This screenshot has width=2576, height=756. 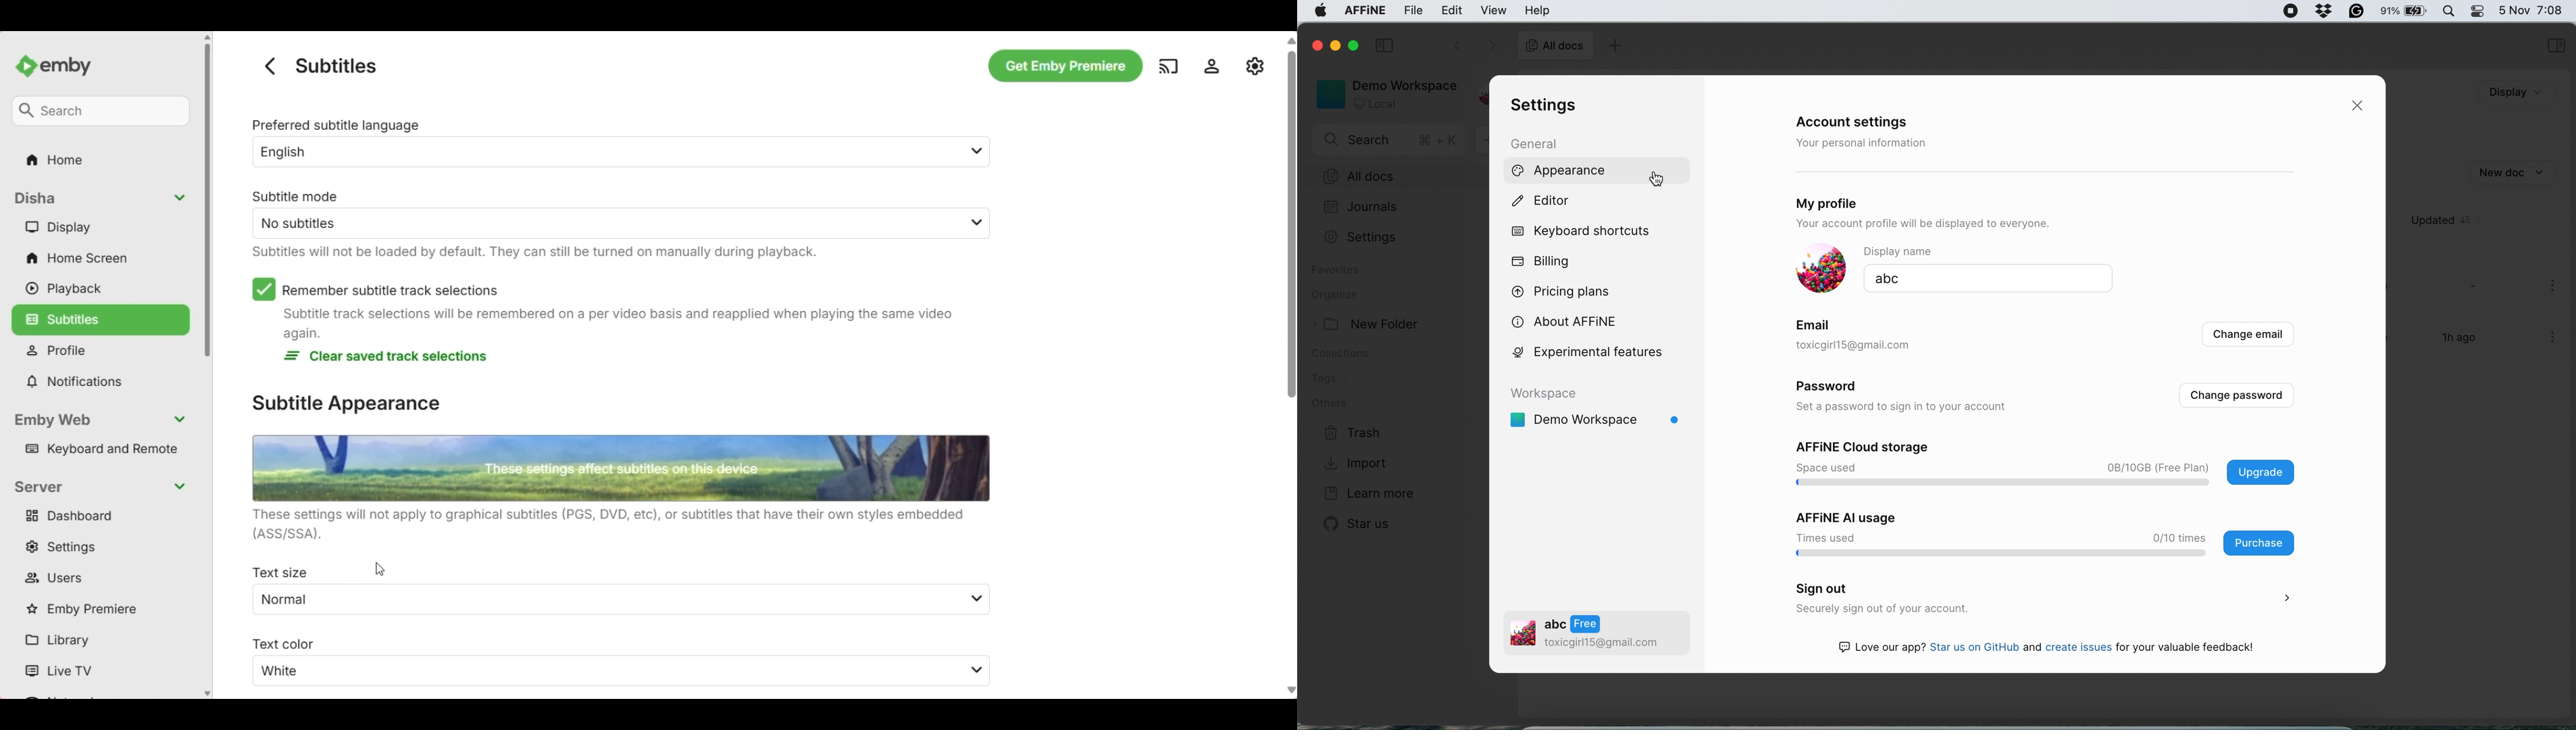 What do you see at coordinates (1548, 106) in the screenshot?
I see `settings` at bounding box center [1548, 106].